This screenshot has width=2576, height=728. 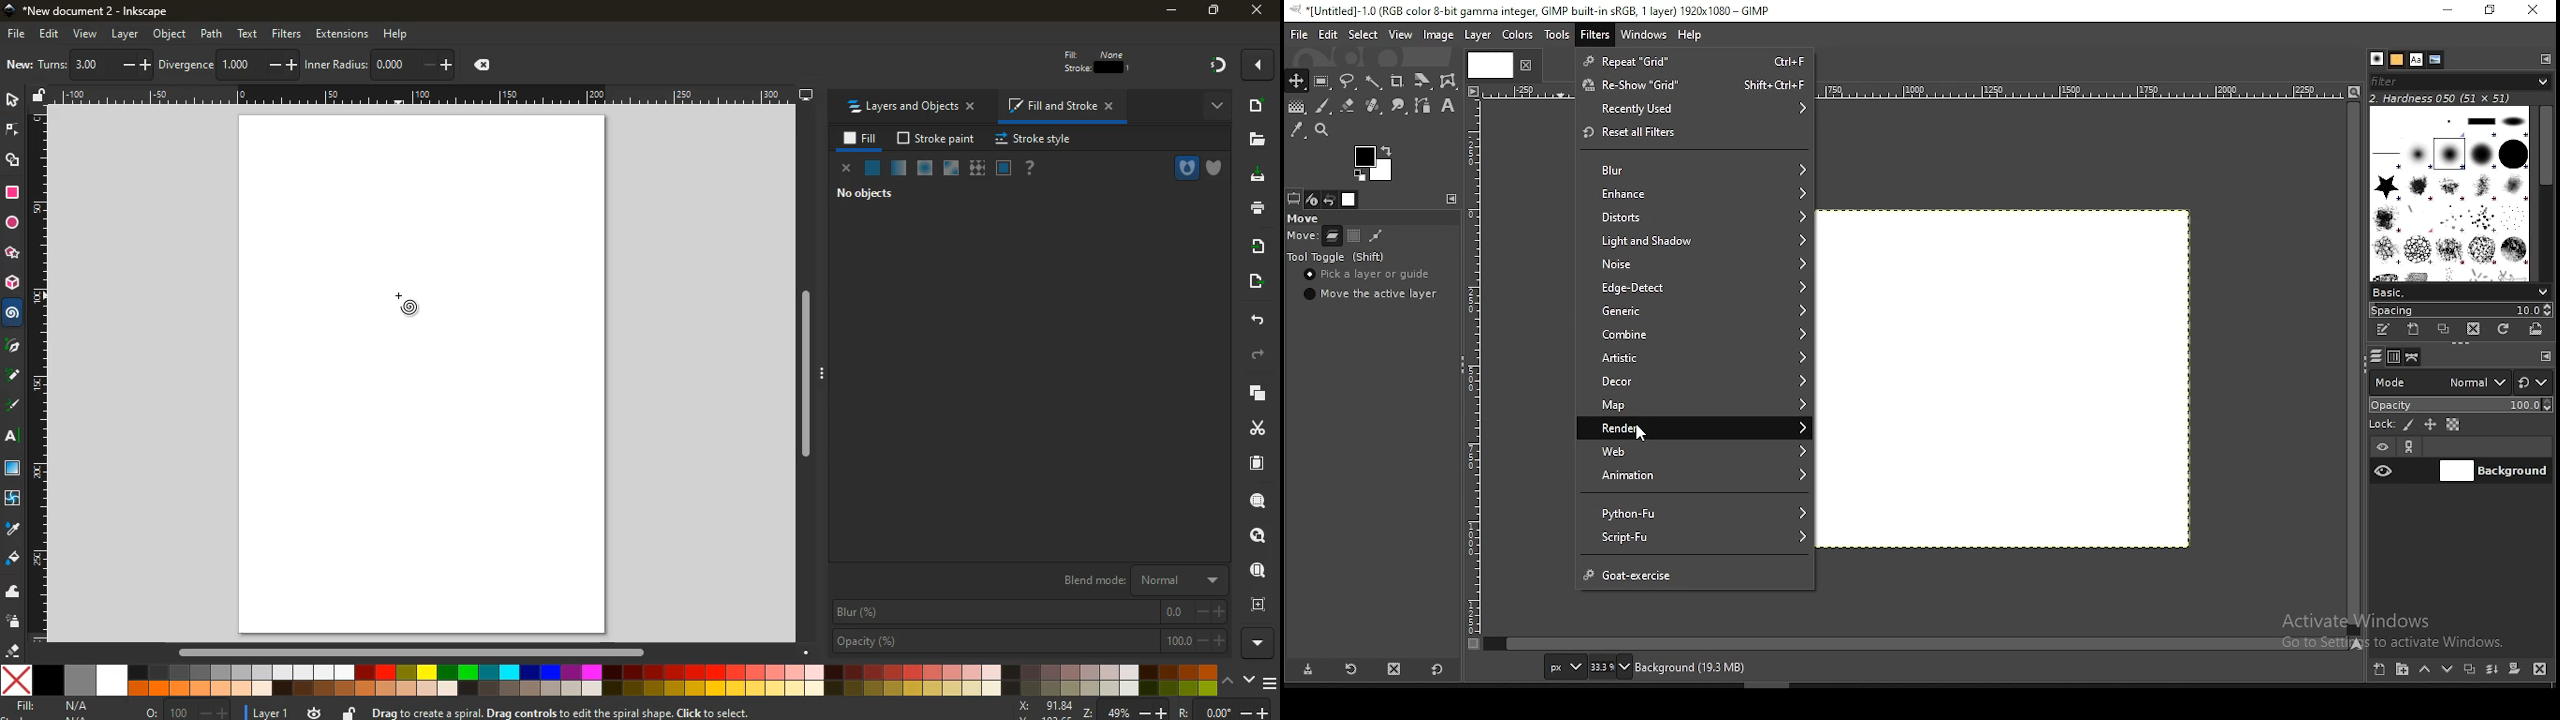 What do you see at coordinates (608, 681) in the screenshot?
I see `color` at bounding box center [608, 681].